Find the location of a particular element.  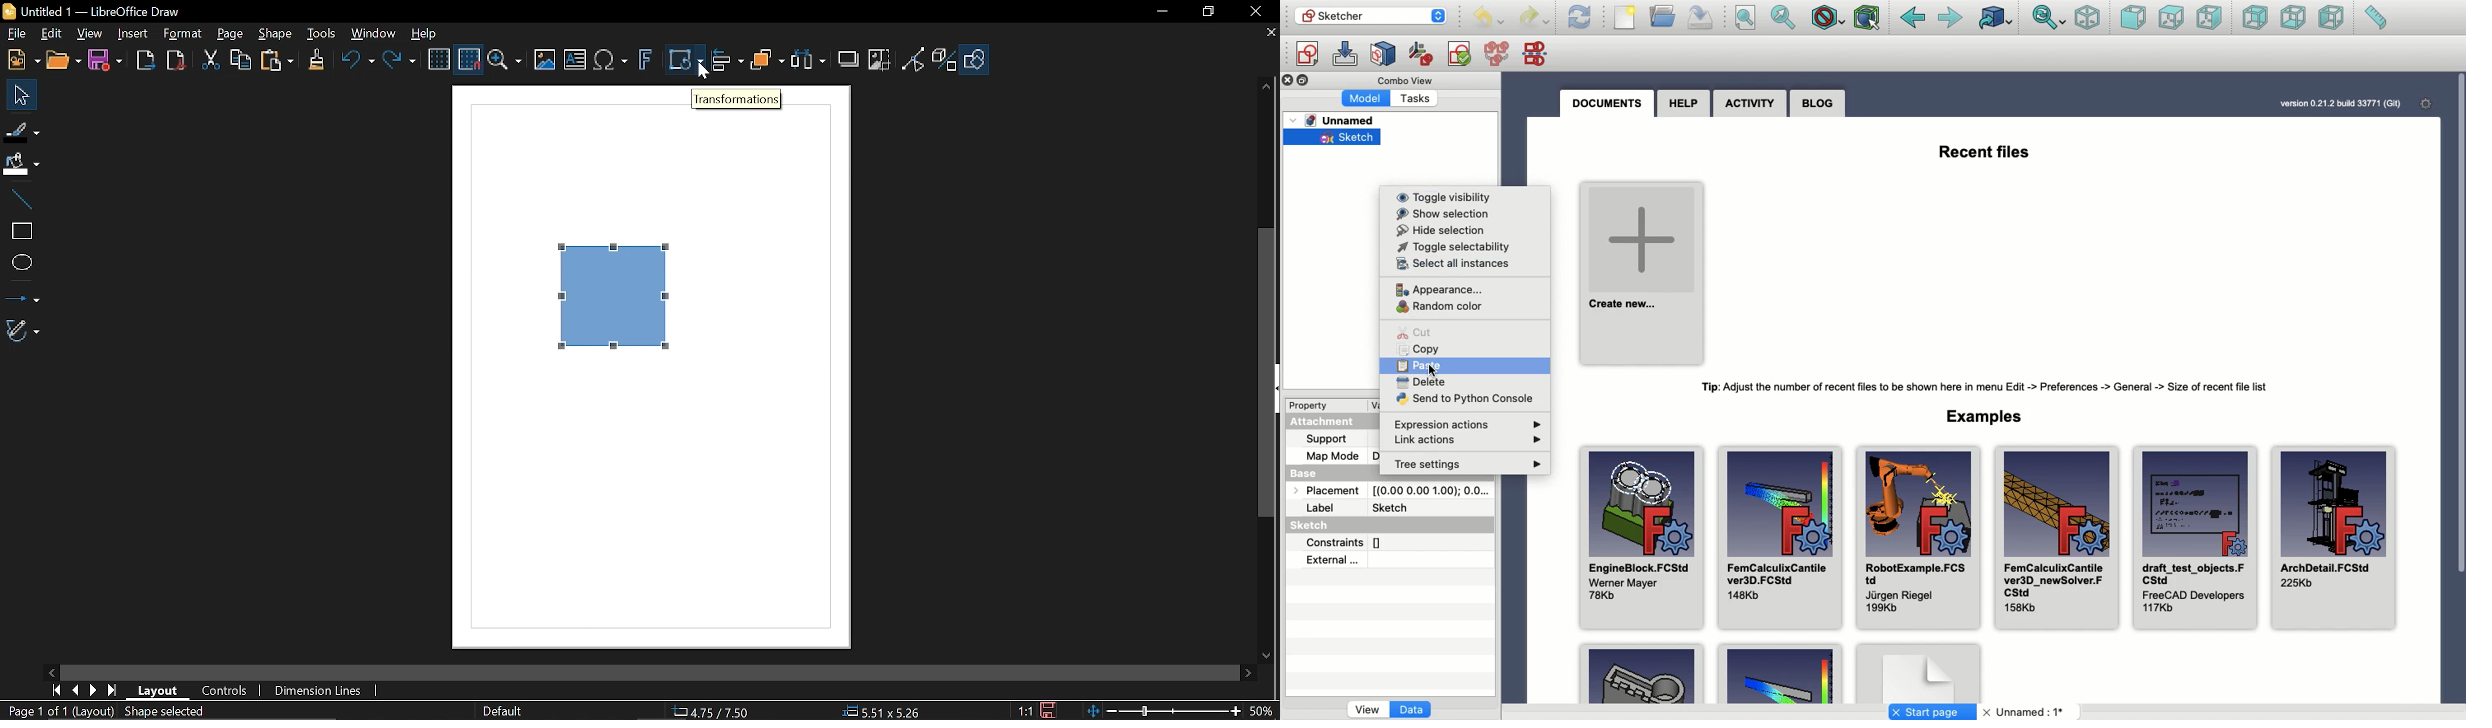

Shape is located at coordinates (274, 34).